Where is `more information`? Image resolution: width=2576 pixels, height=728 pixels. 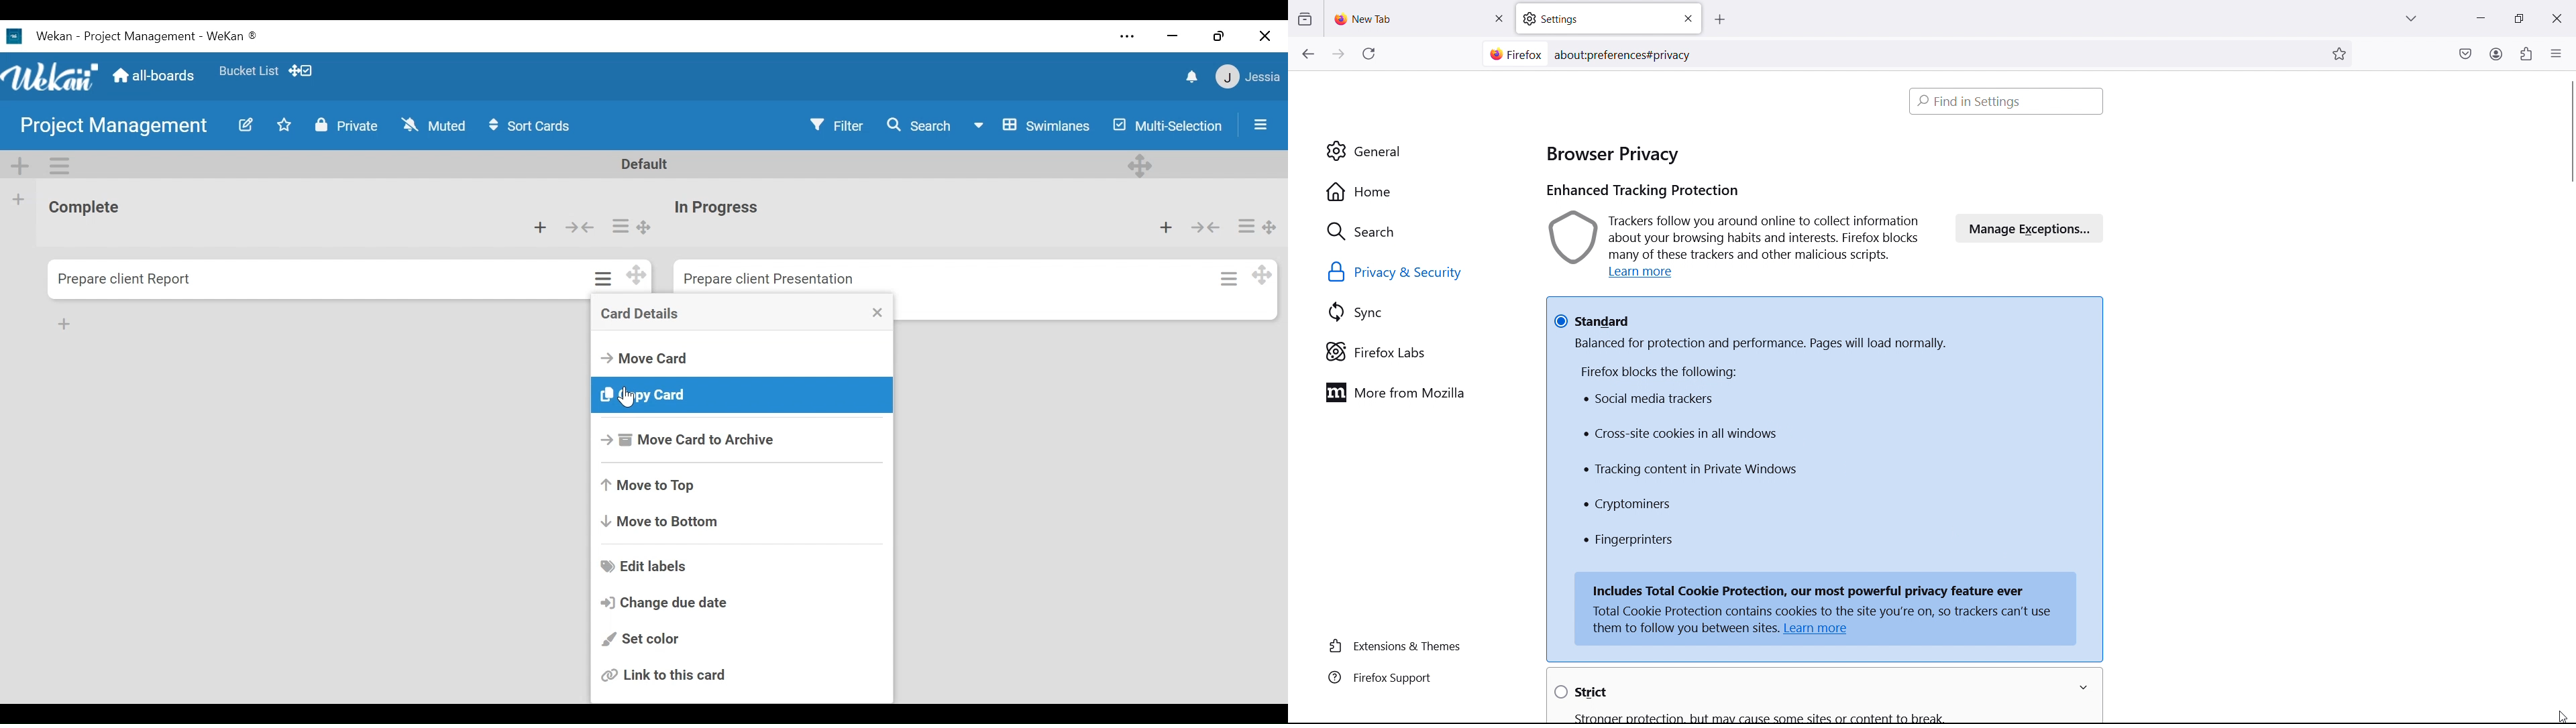
more information is located at coordinates (2090, 688).